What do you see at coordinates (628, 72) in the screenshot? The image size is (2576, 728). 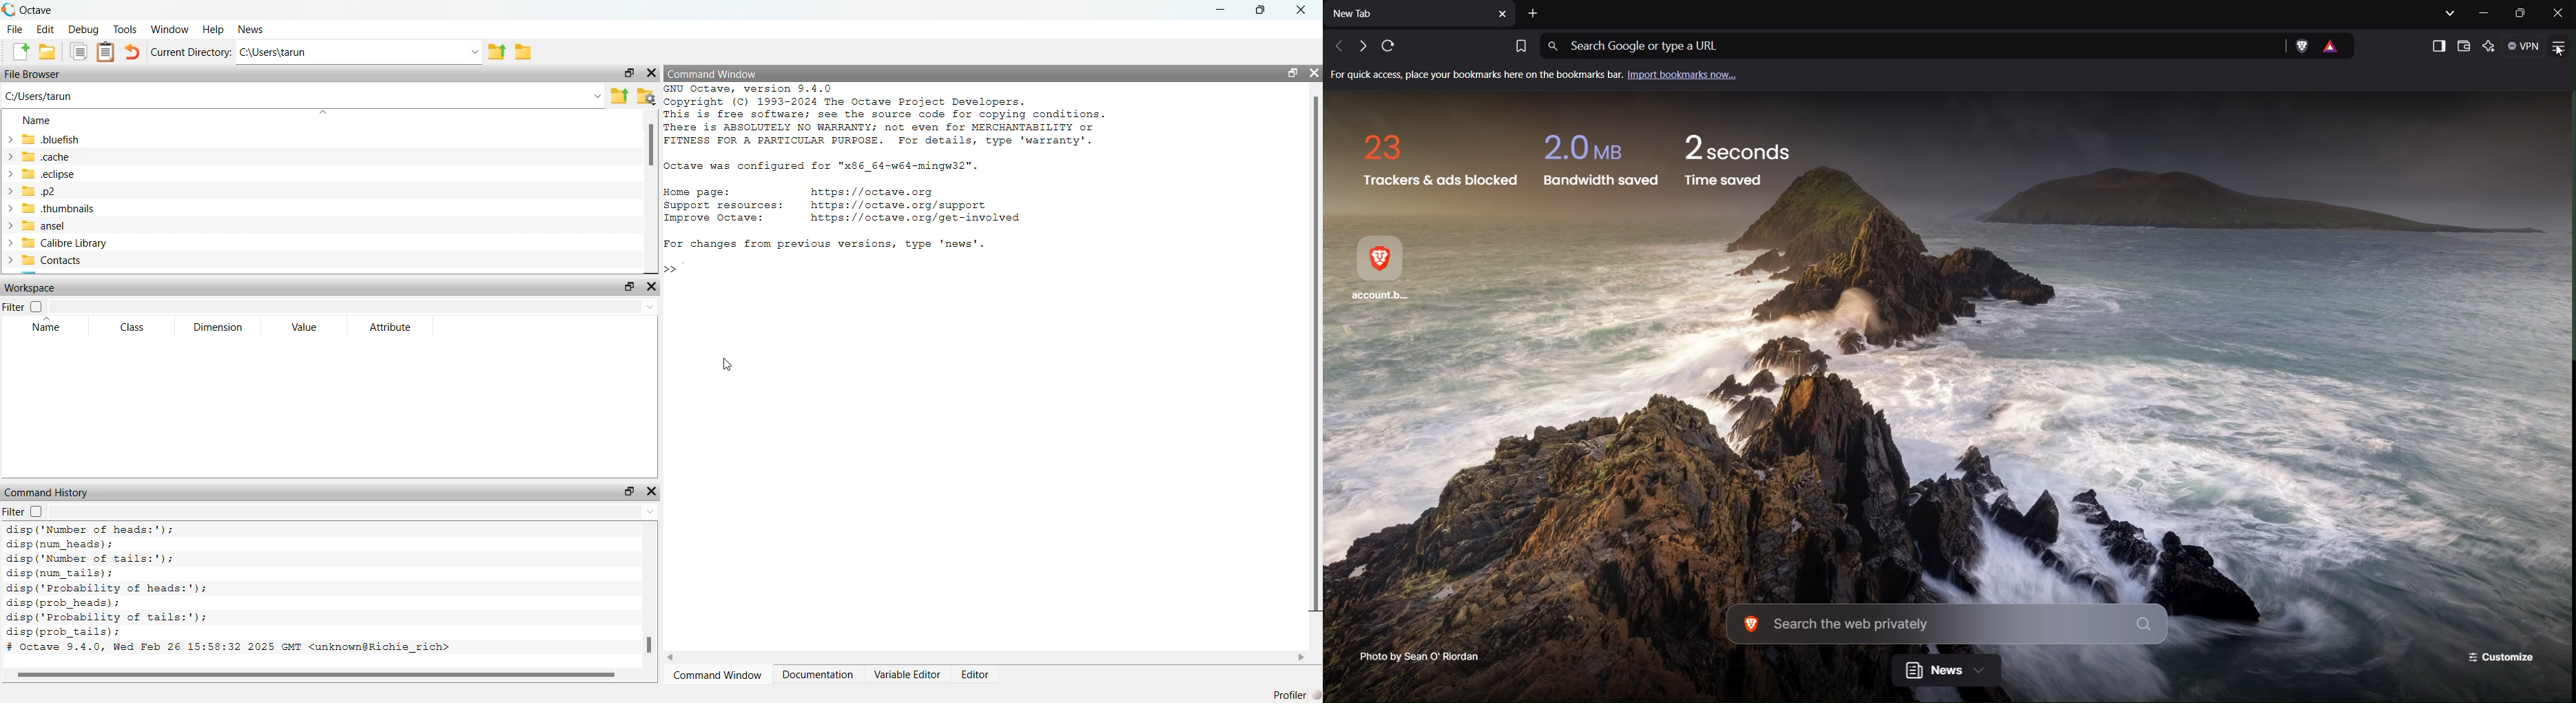 I see `Undock Widget` at bounding box center [628, 72].